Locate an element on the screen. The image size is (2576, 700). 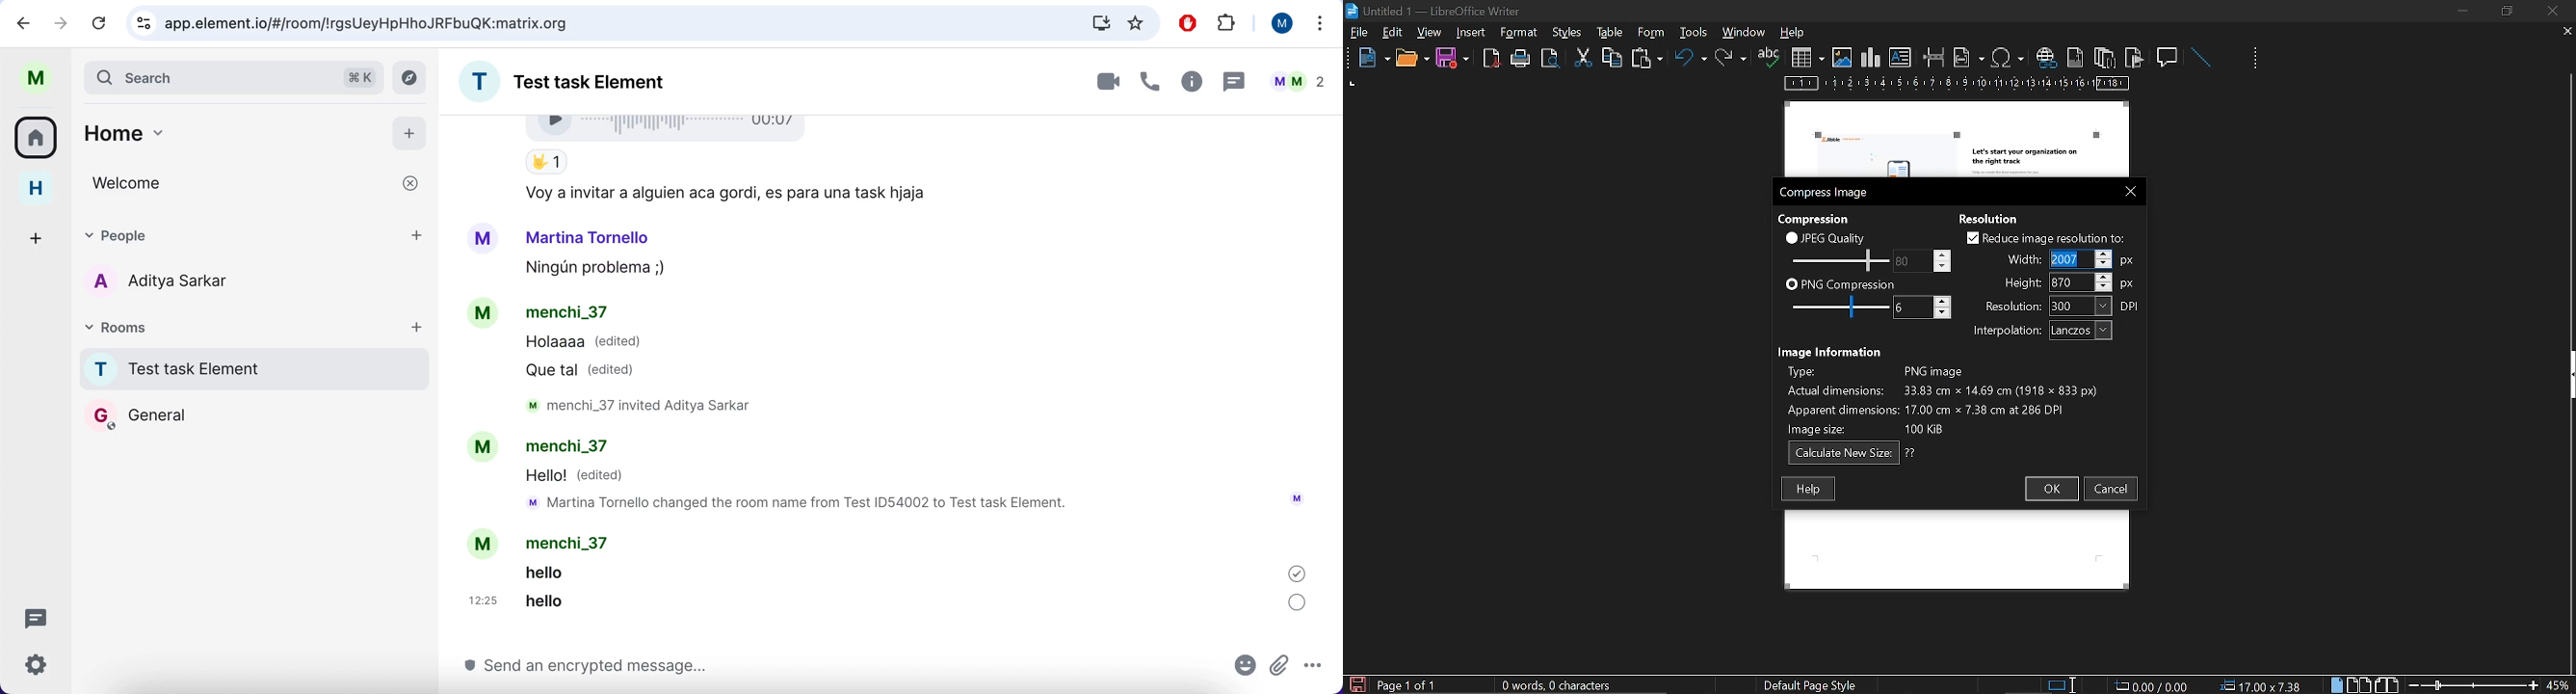
word count is located at coordinates (1564, 685).